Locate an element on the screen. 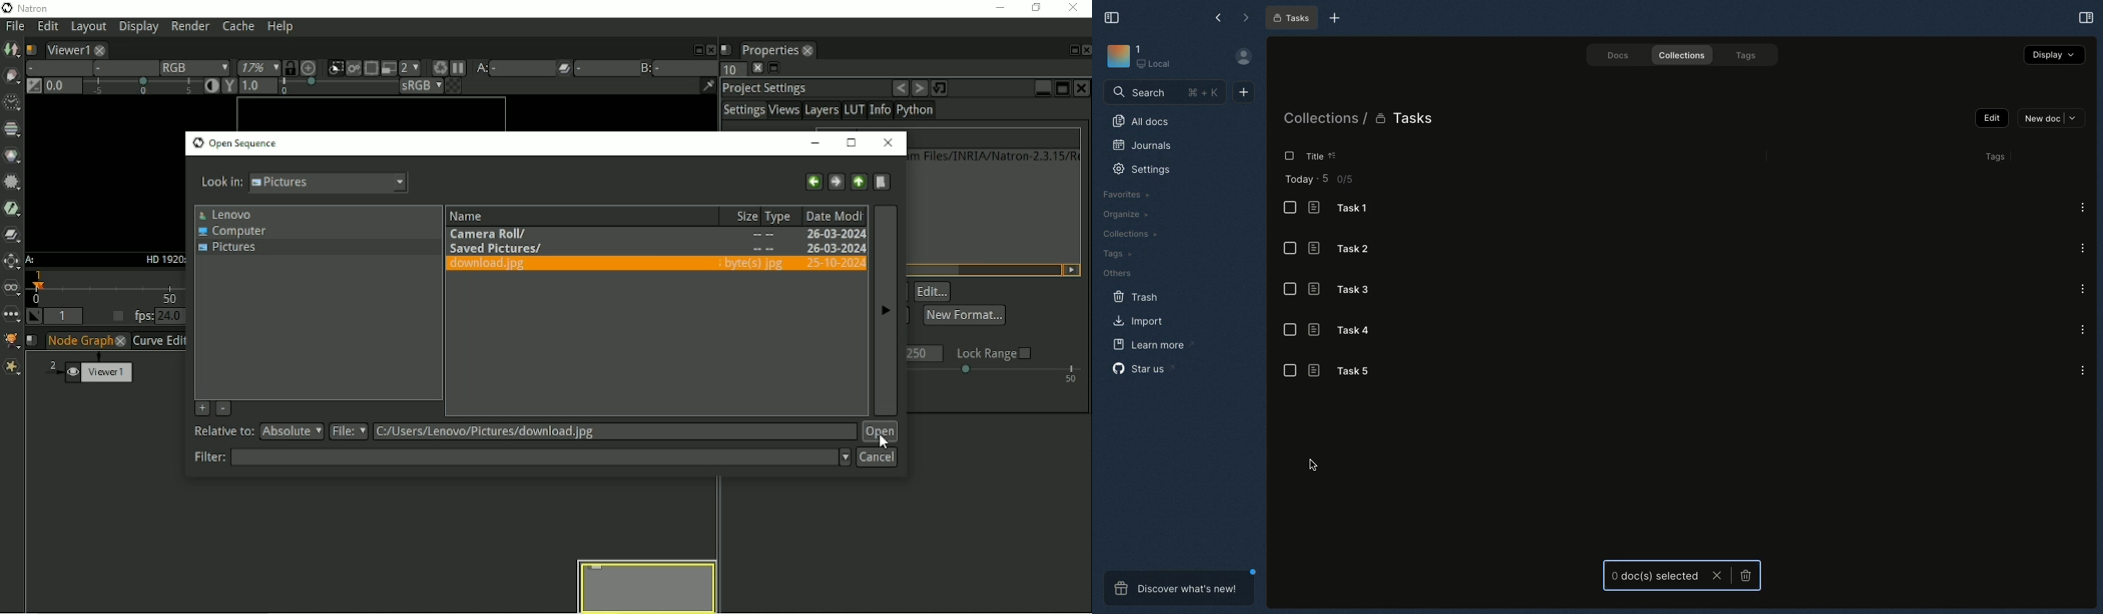 The height and width of the screenshot is (616, 2128). Back is located at coordinates (1219, 17).